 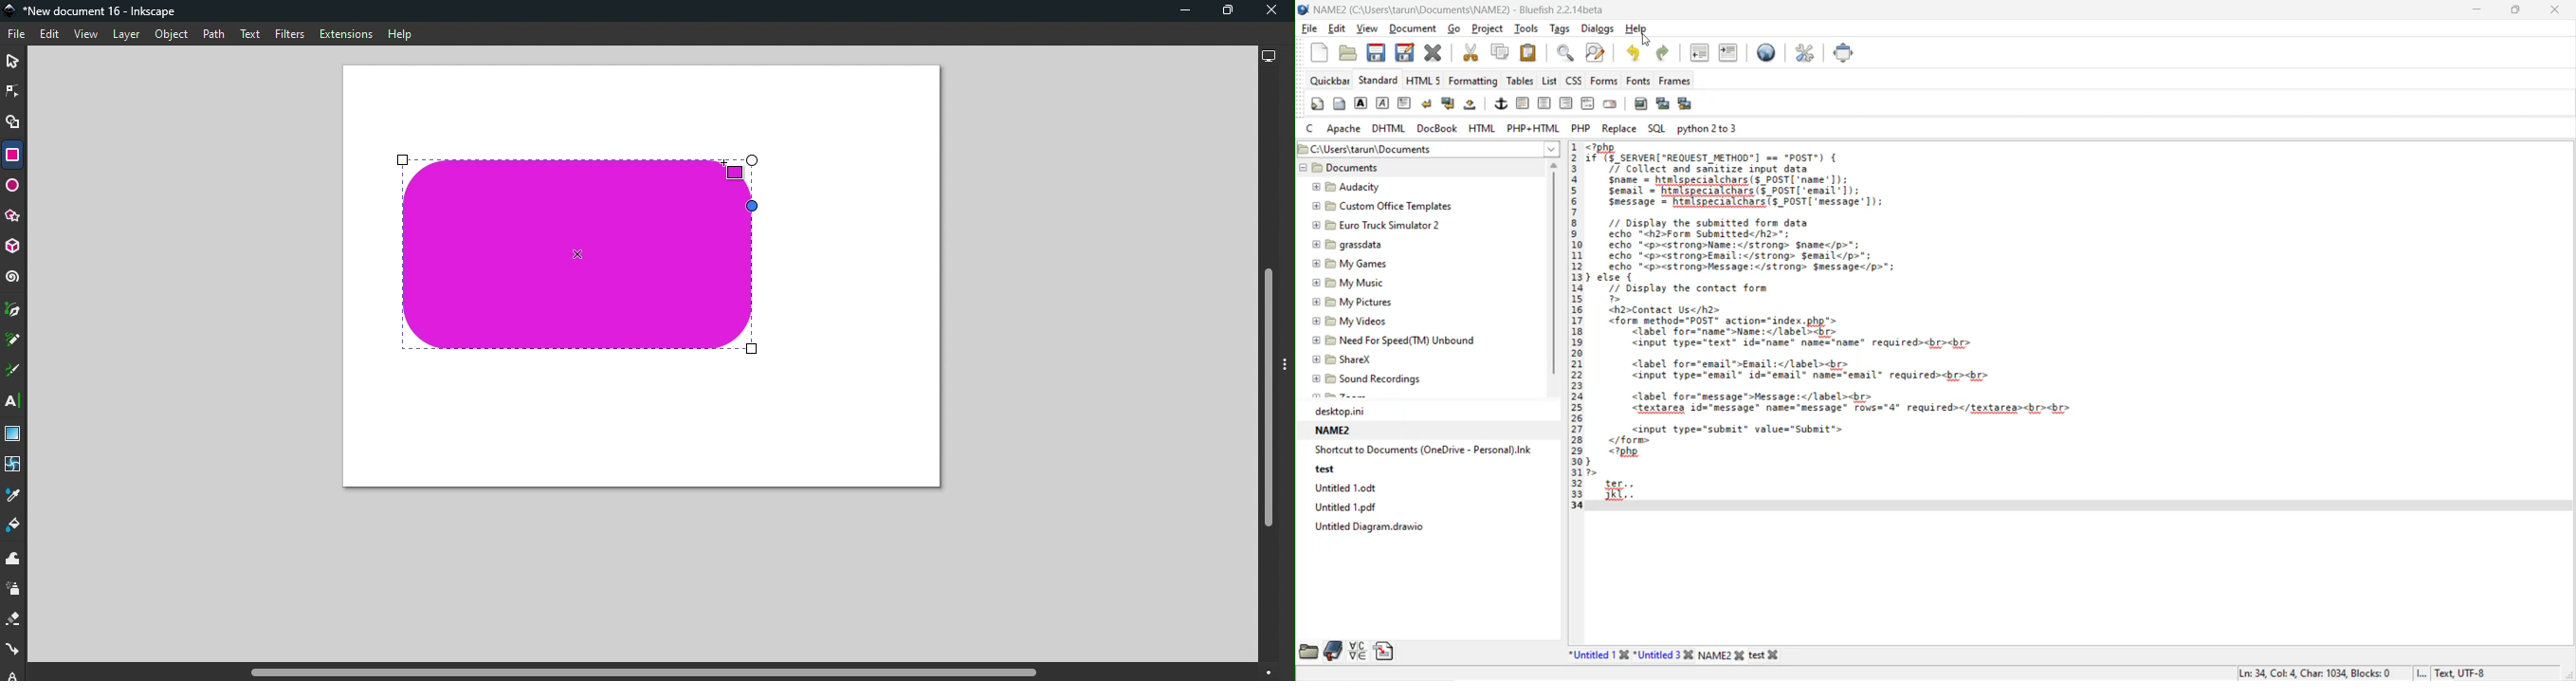 What do you see at coordinates (1770, 53) in the screenshot?
I see `preview in browser` at bounding box center [1770, 53].